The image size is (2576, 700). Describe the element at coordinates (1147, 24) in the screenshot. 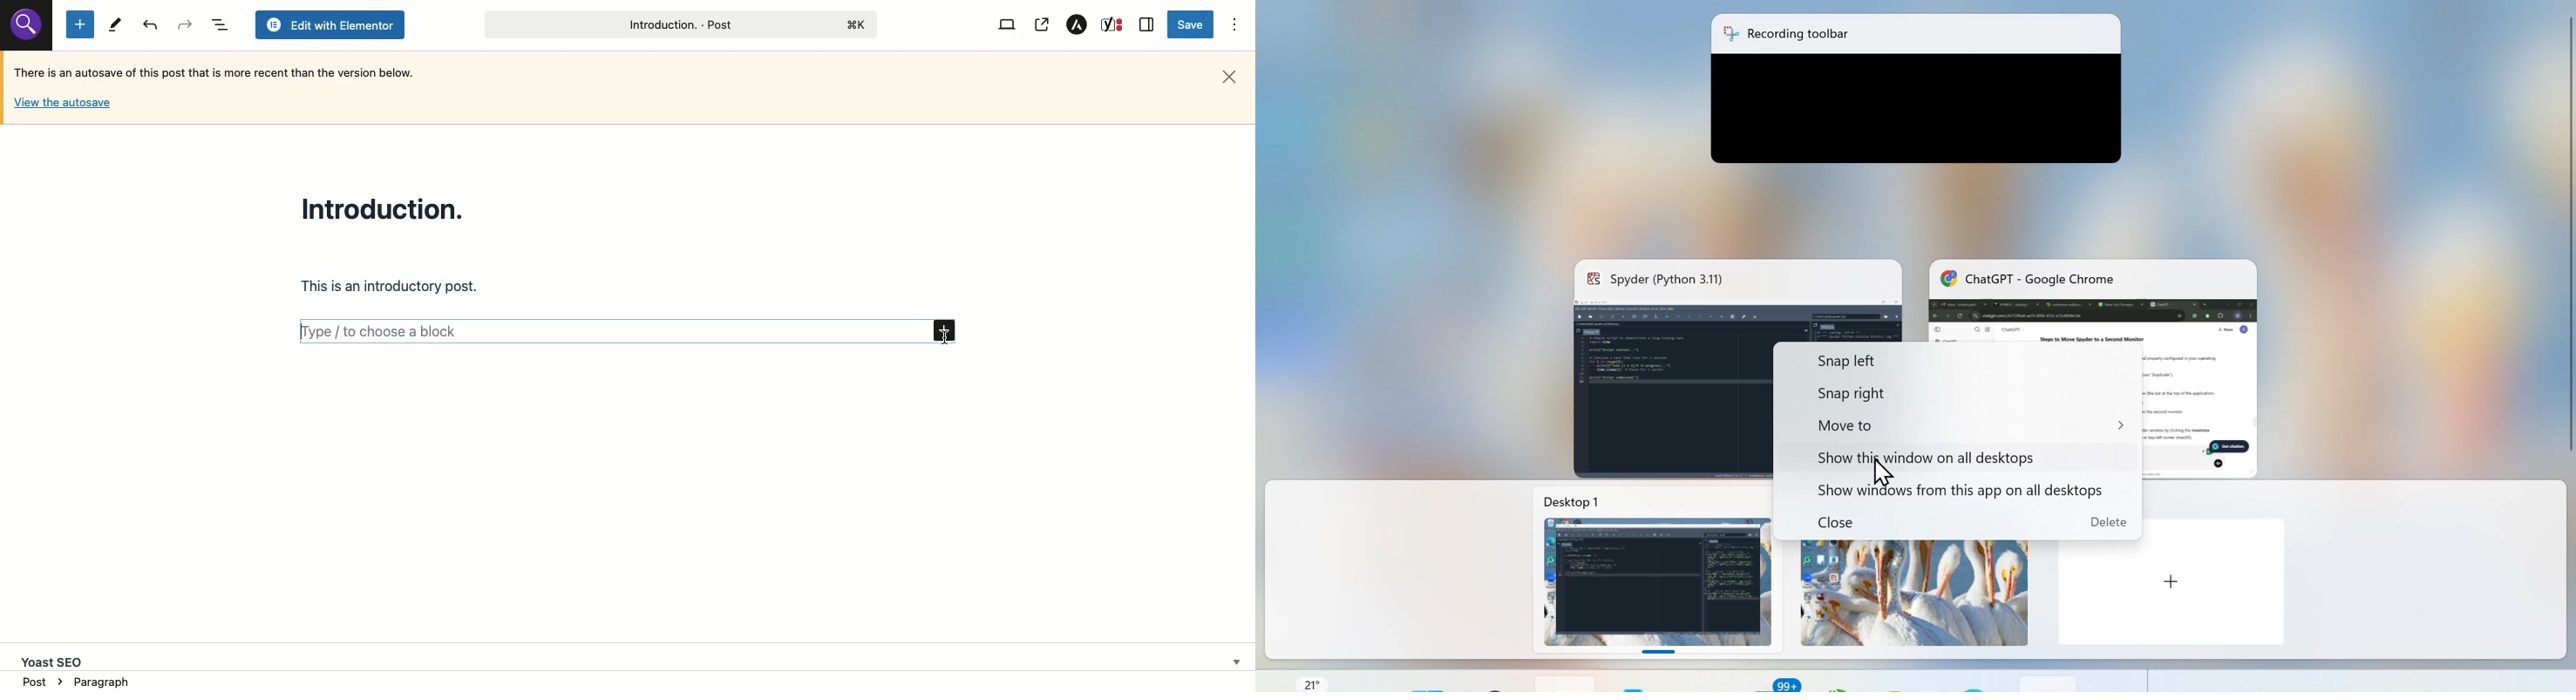

I see `Sidebar` at that location.